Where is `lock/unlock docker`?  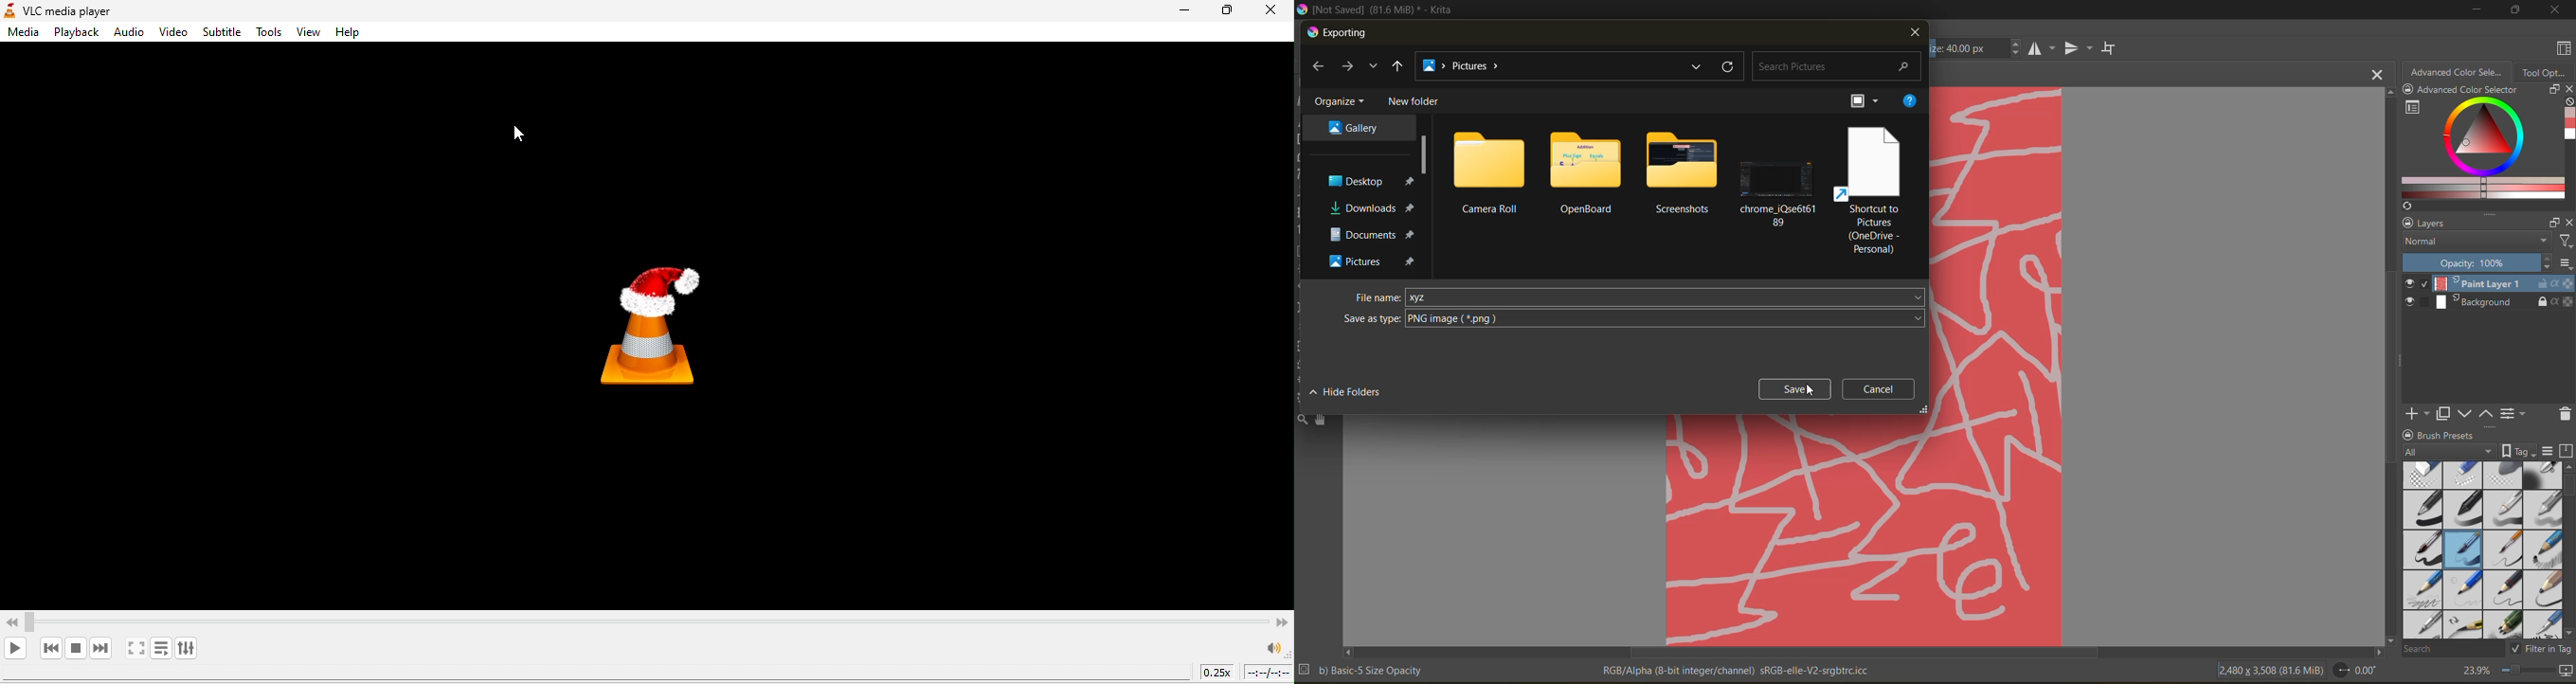
lock/unlock docker is located at coordinates (2412, 91).